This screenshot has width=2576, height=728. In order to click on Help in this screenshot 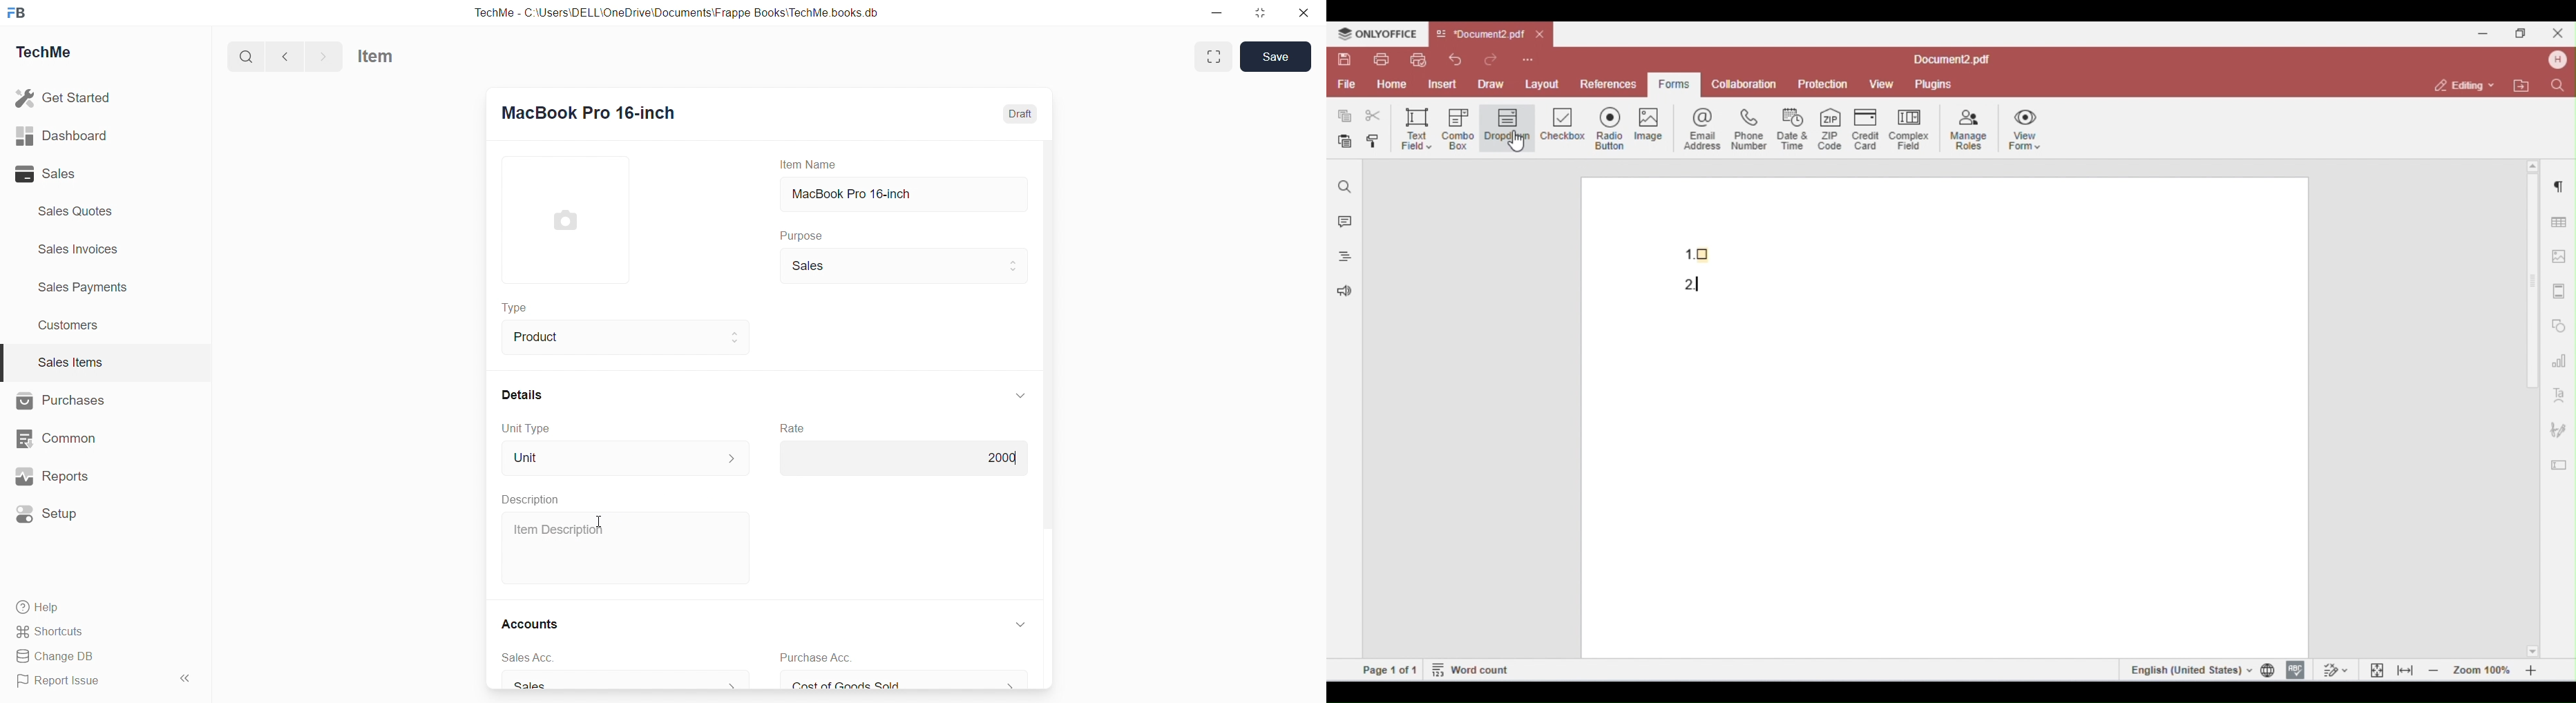, I will do `click(39, 608)`.